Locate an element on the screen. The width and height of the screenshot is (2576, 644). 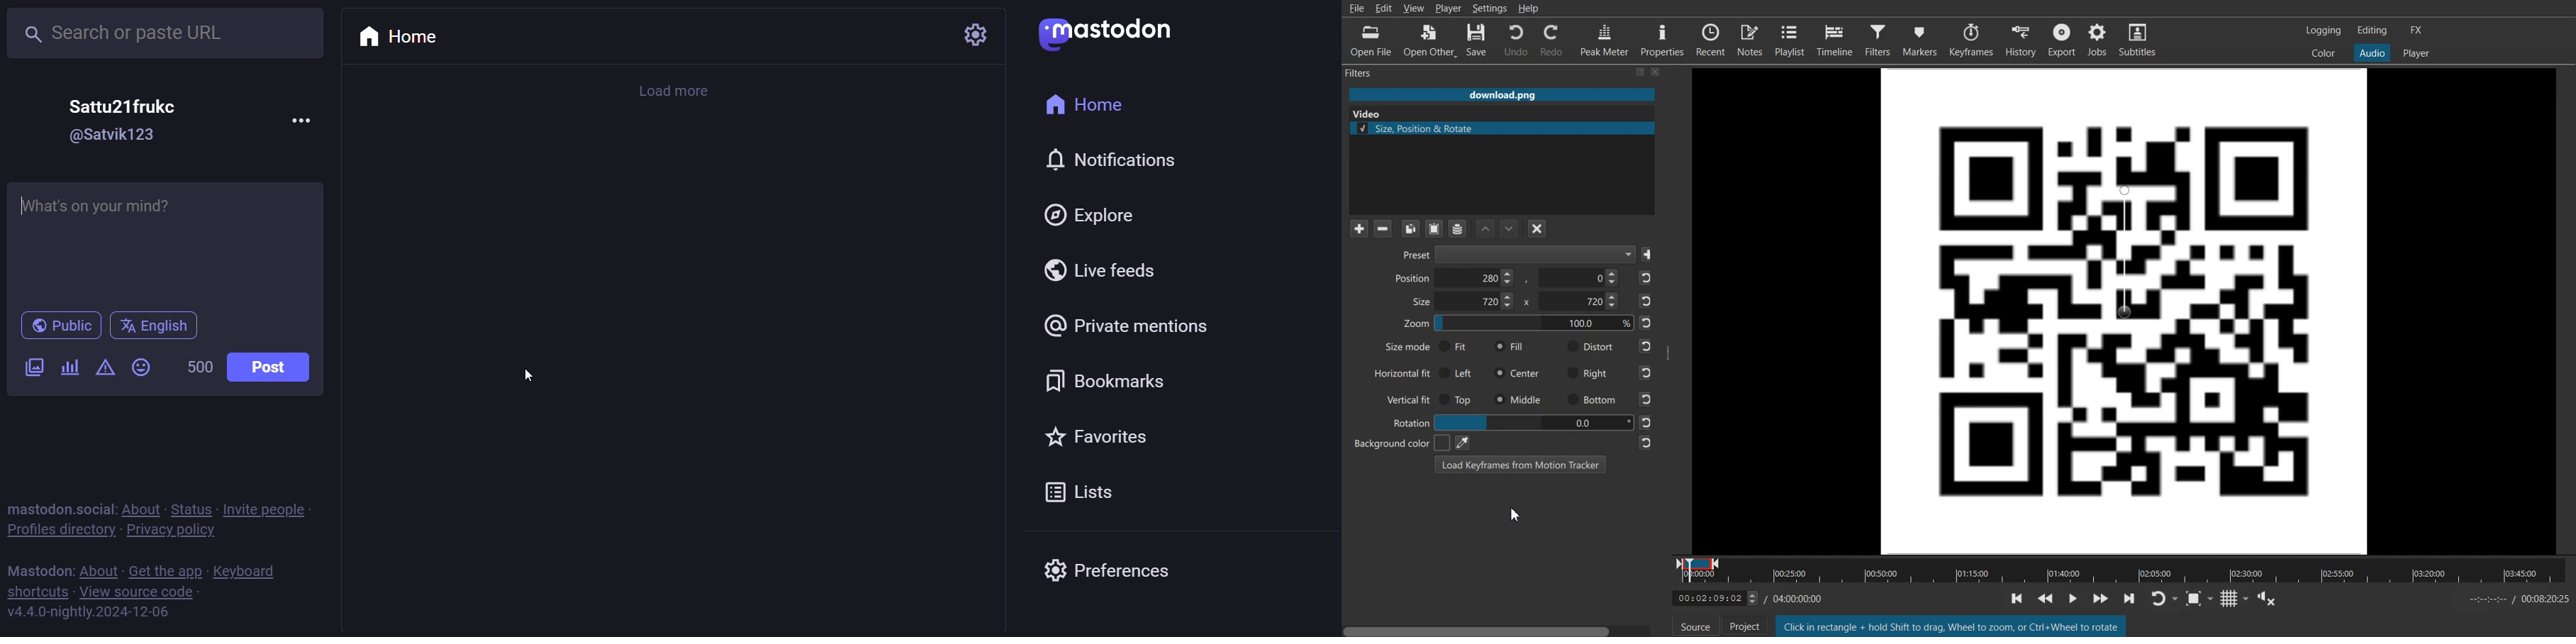
Redo is located at coordinates (1552, 41).